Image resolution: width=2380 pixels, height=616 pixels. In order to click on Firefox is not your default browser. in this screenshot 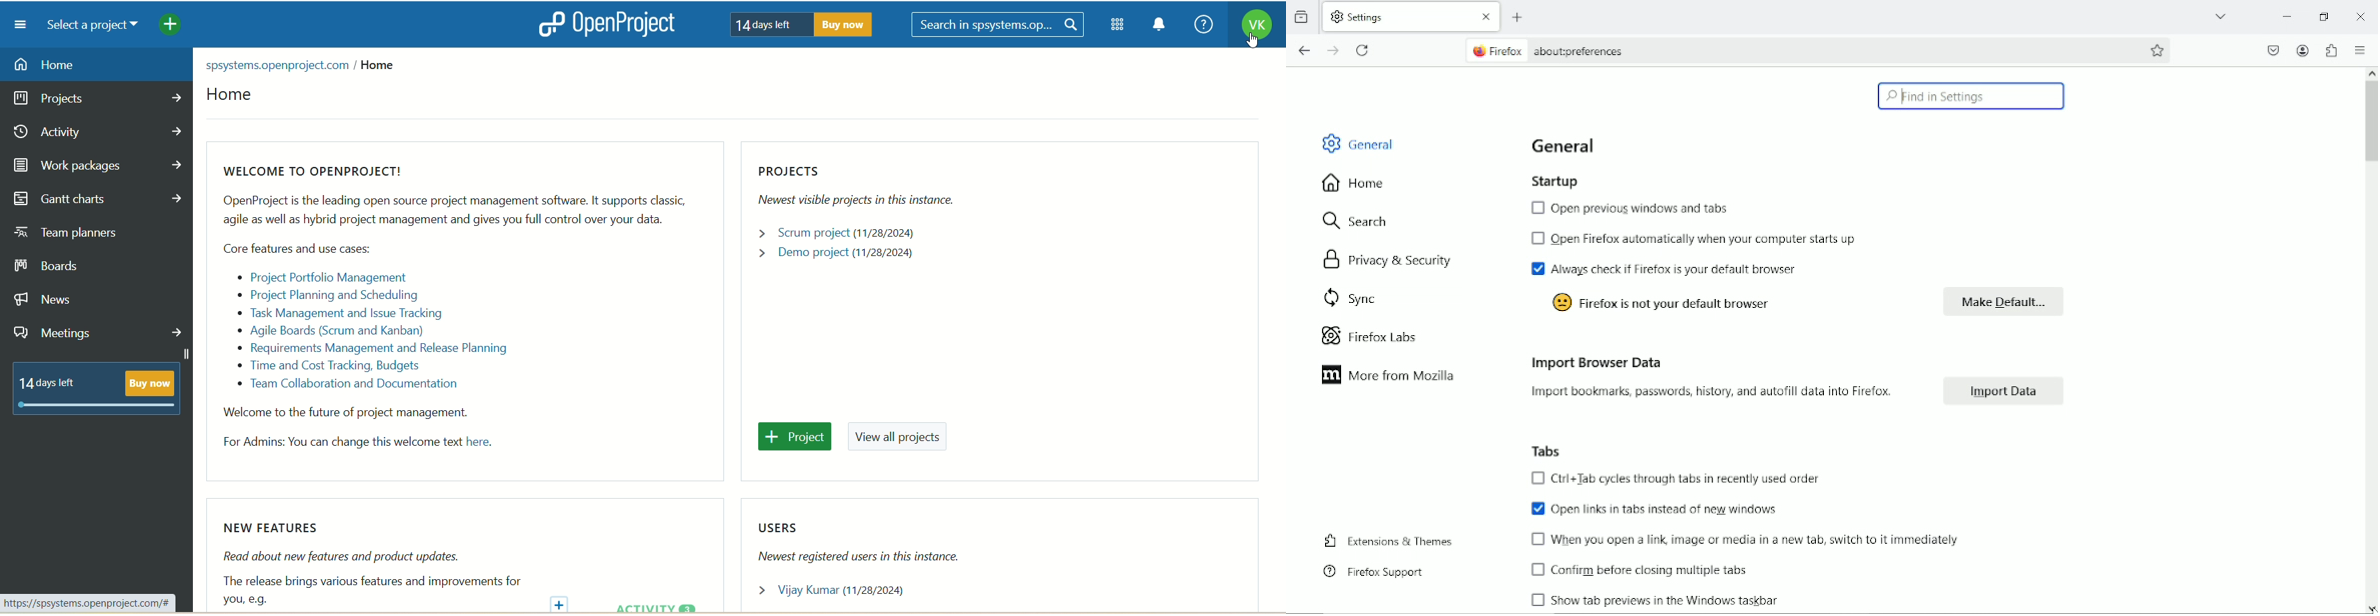, I will do `click(1666, 303)`.